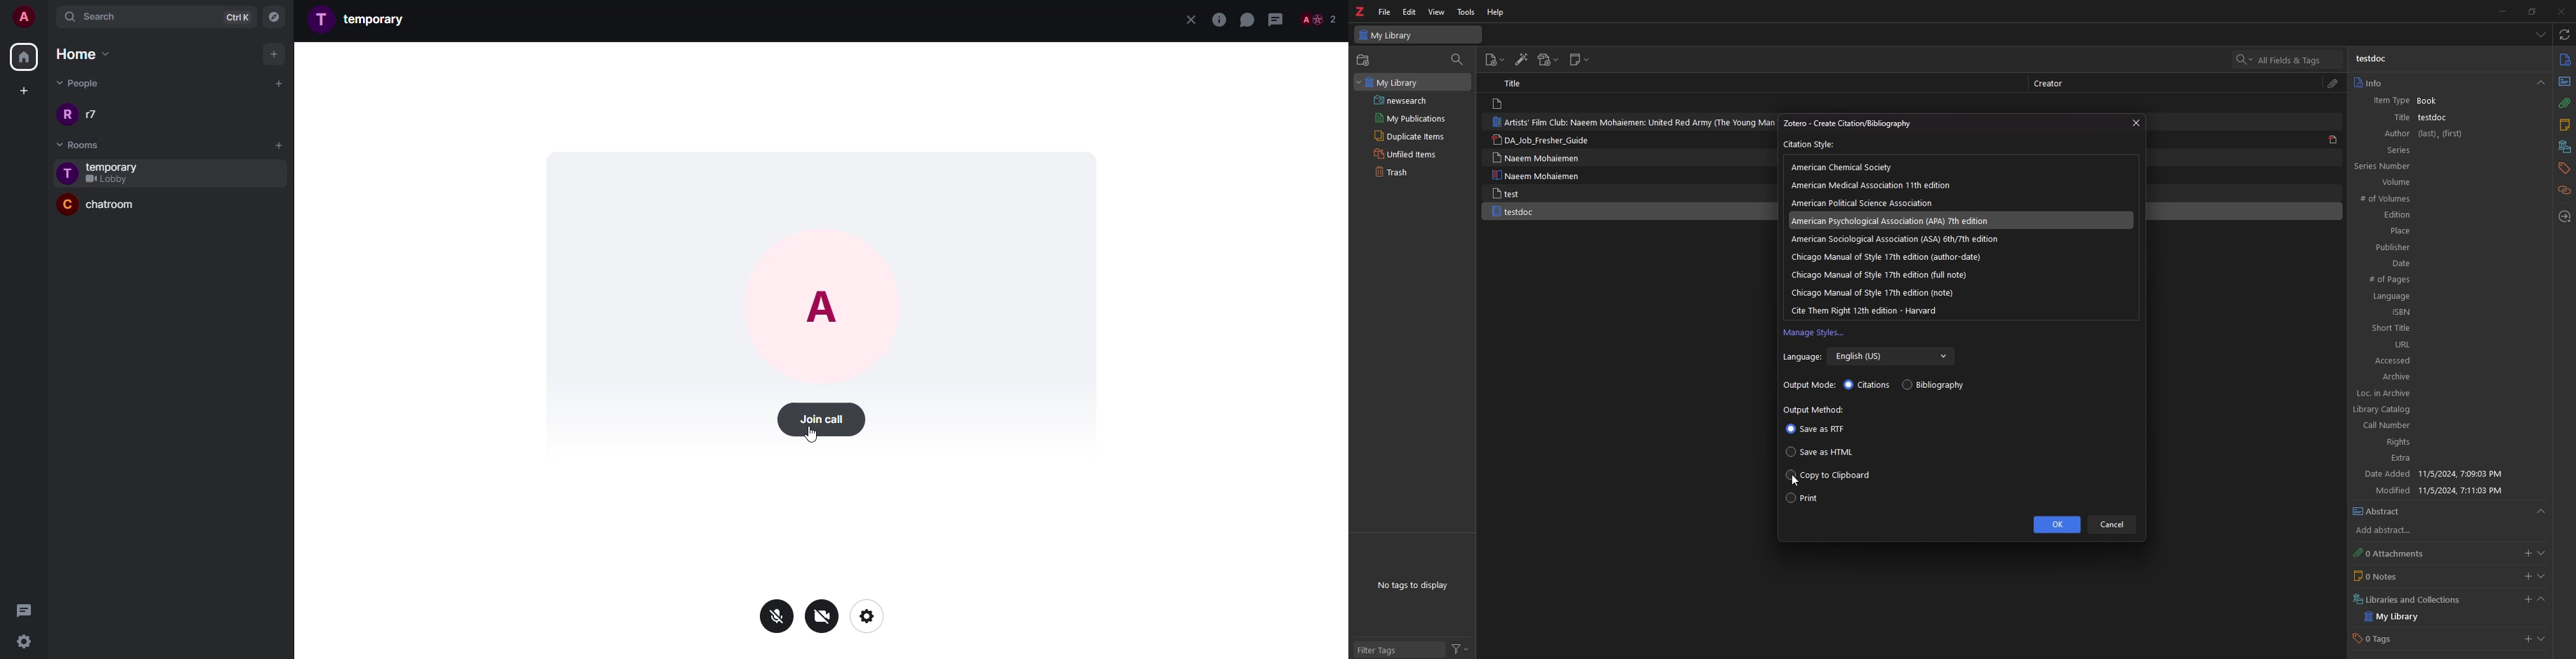  What do you see at coordinates (1499, 104) in the screenshot?
I see `file logo` at bounding box center [1499, 104].